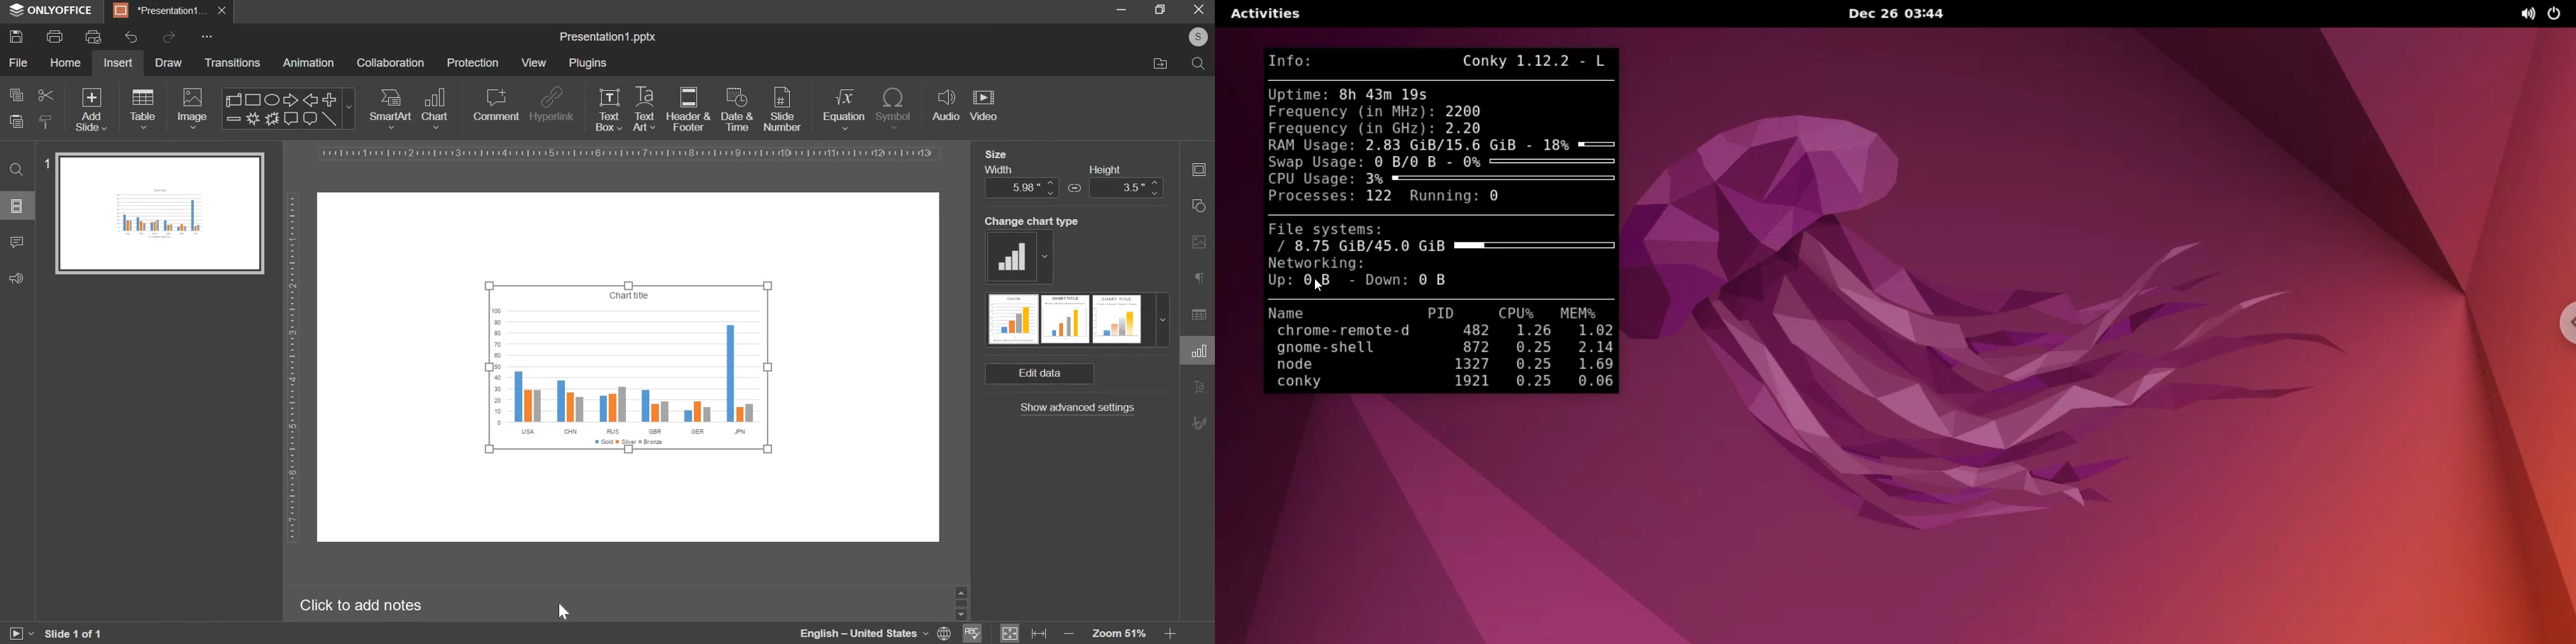  I want to click on slide menu, so click(16, 206).